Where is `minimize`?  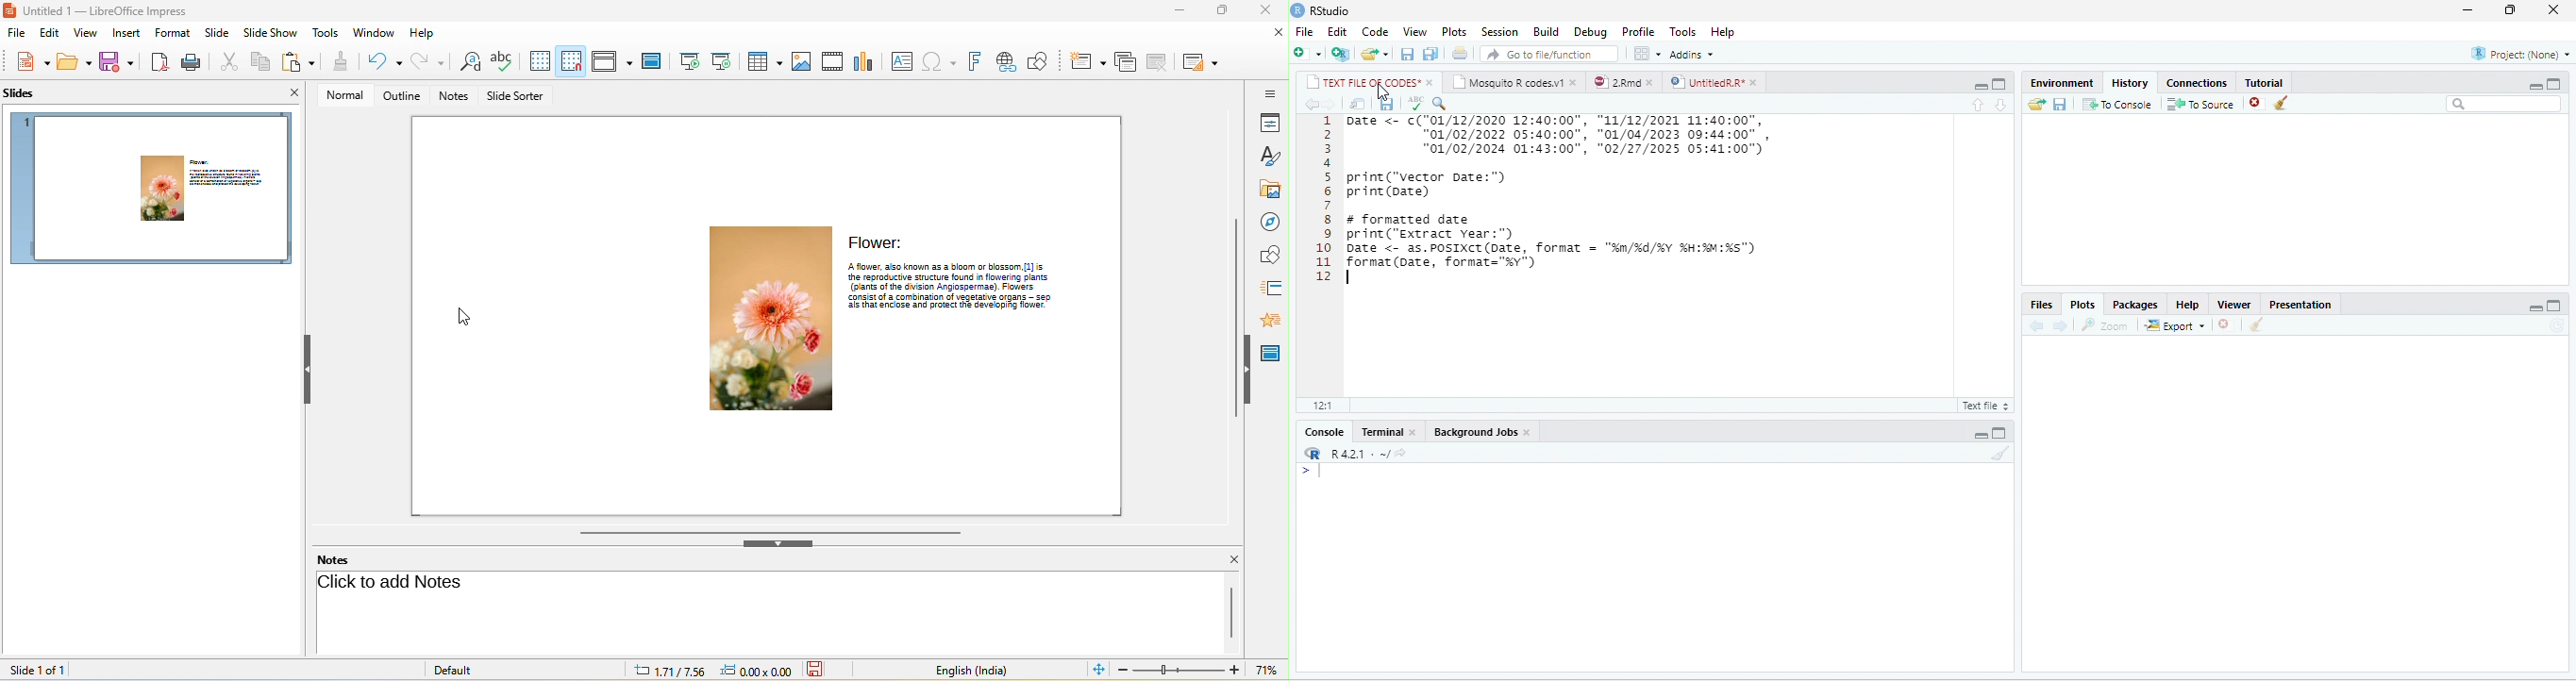
minimize is located at coordinates (2535, 307).